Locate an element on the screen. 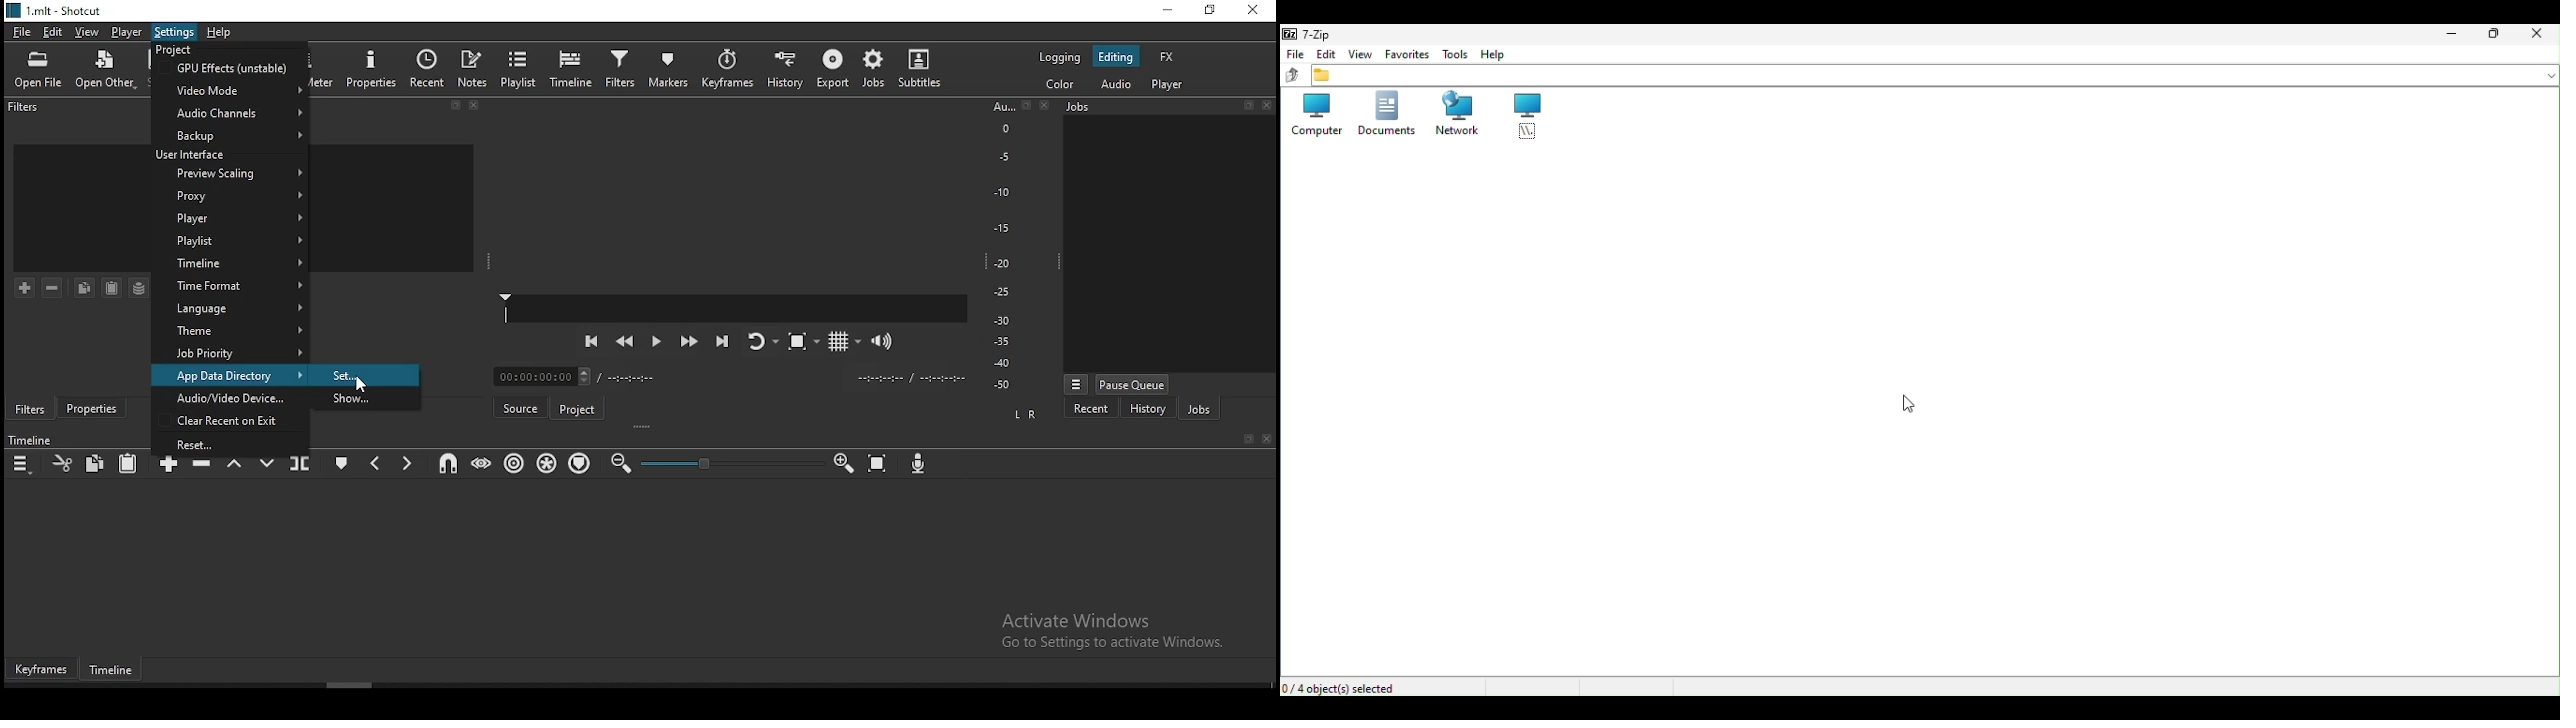  Timer is located at coordinates (732, 376).